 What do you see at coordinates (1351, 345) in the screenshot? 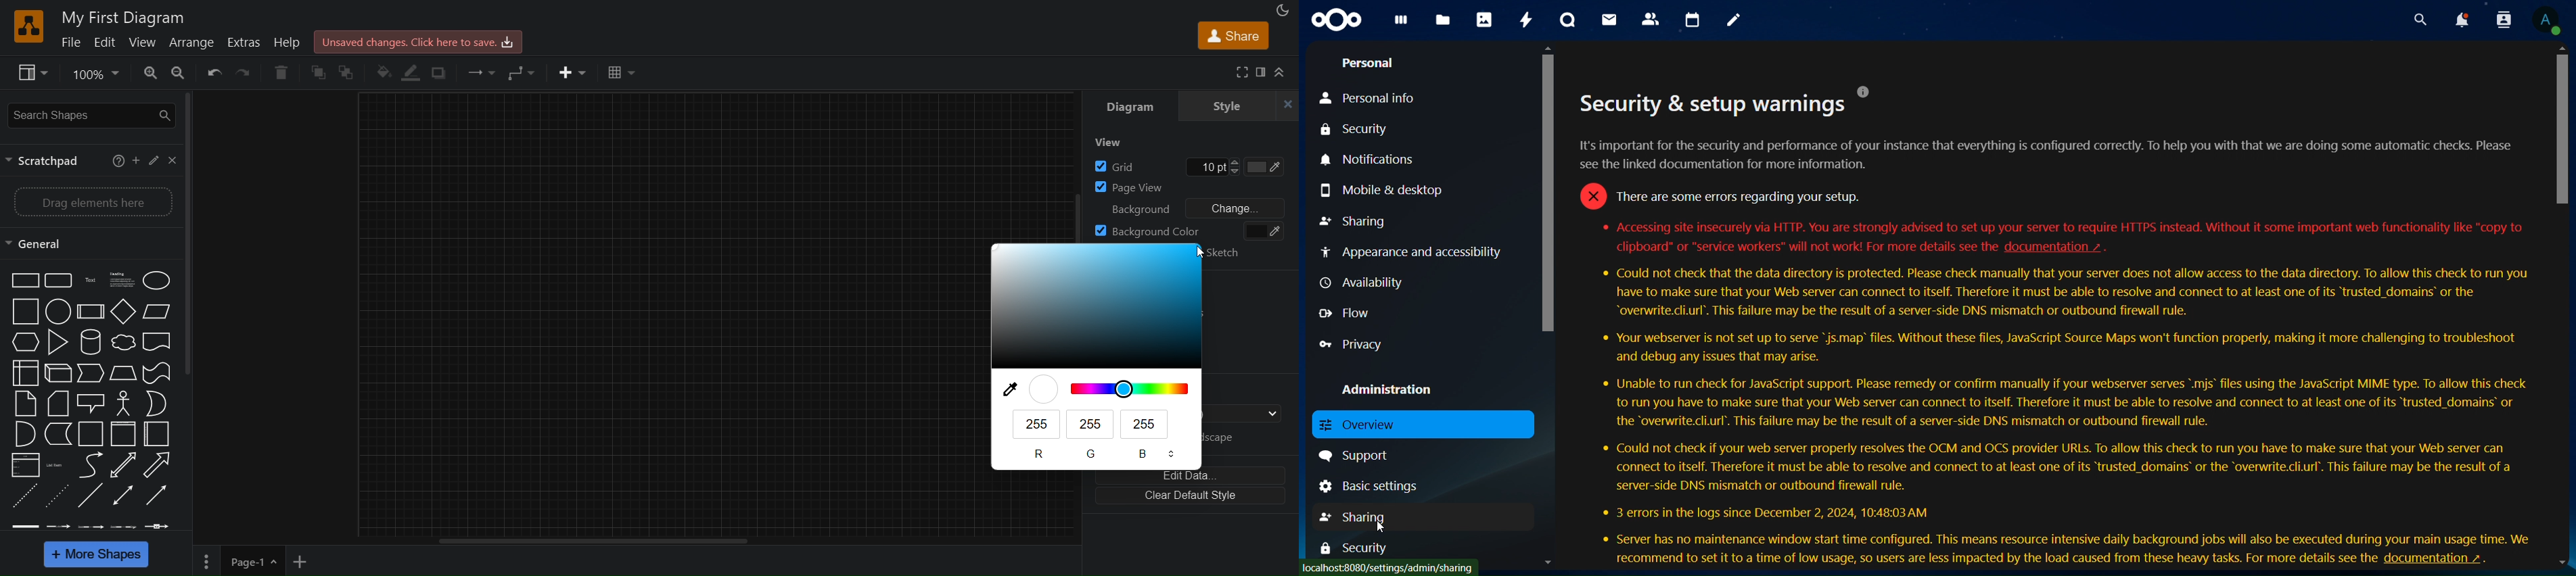
I see `privacy` at bounding box center [1351, 345].